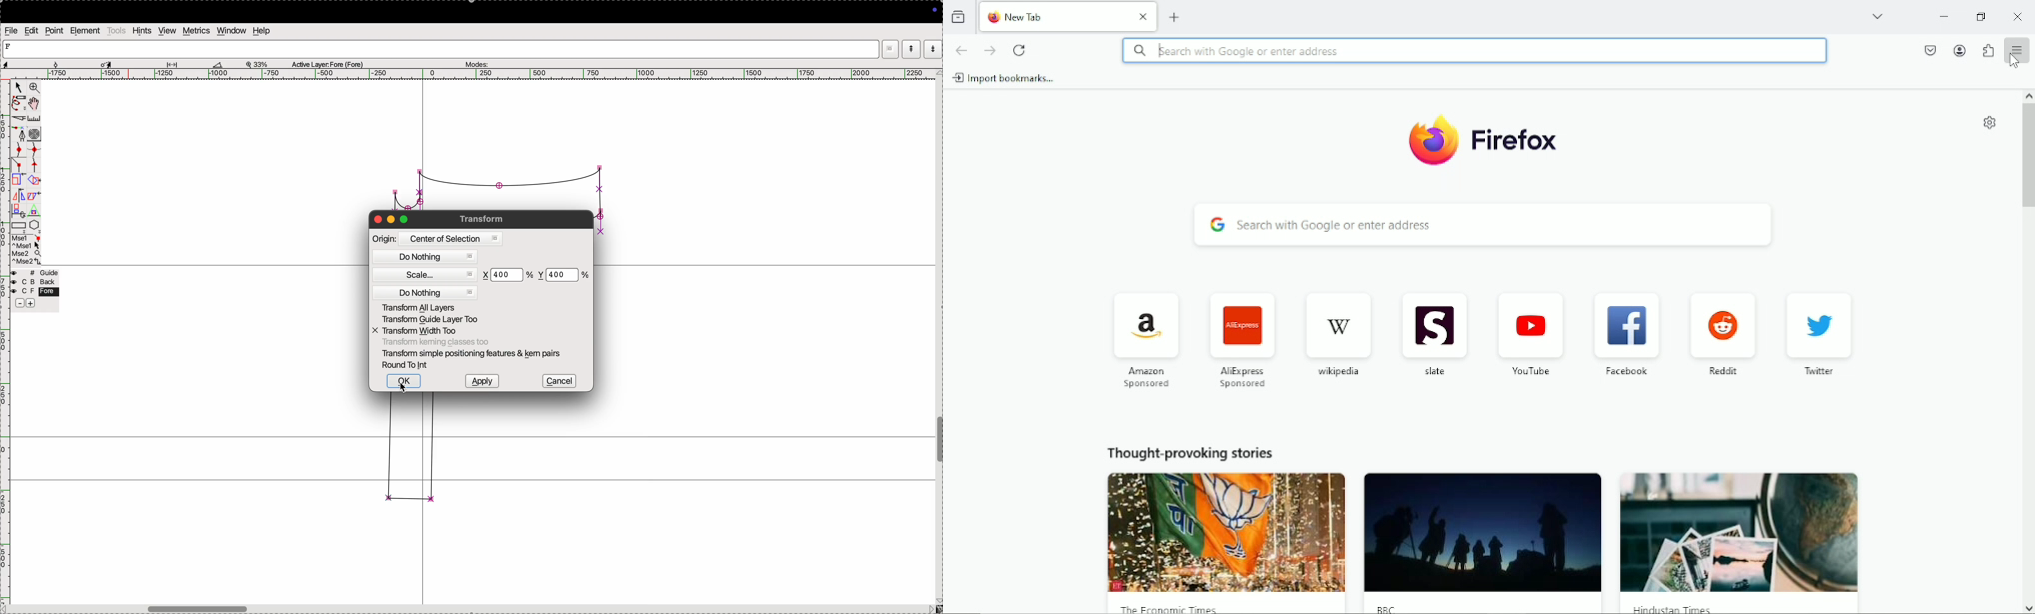  What do you see at coordinates (17, 104) in the screenshot?
I see `pen` at bounding box center [17, 104].